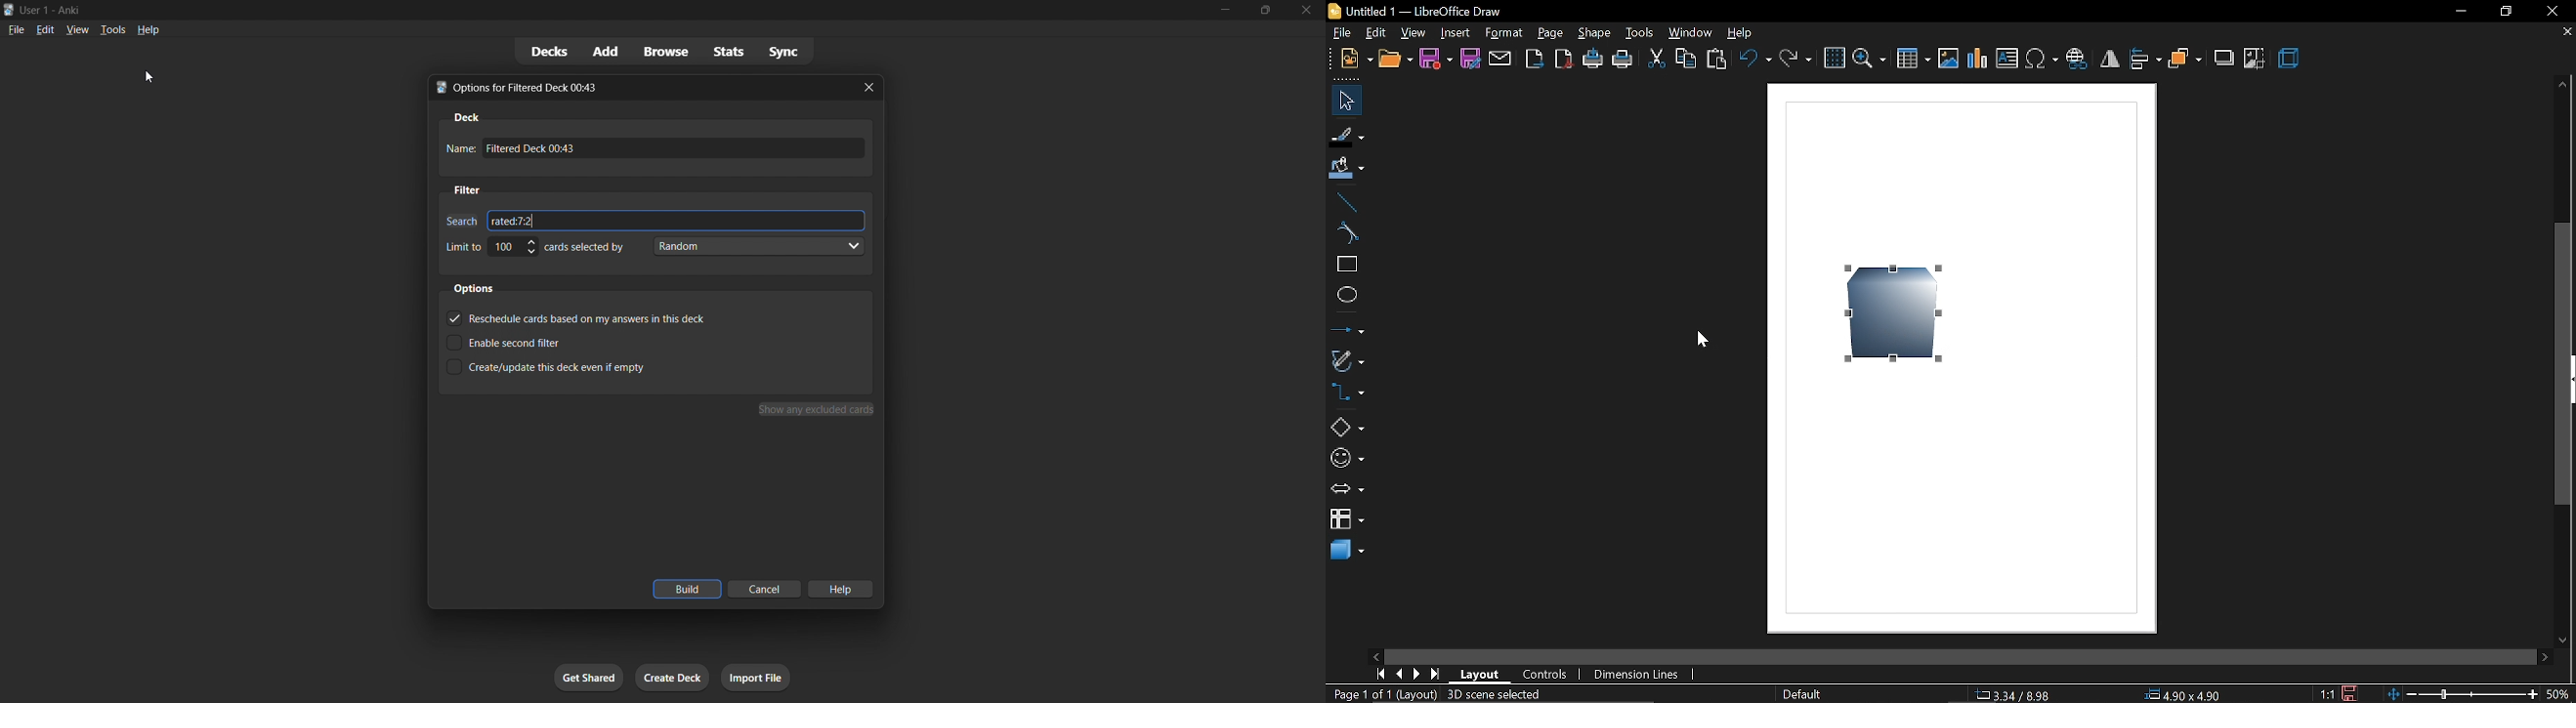  What do you see at coordinates (2459, 695) in the screenshot?
I see `change zoom` at bounding box center [2459, 695].